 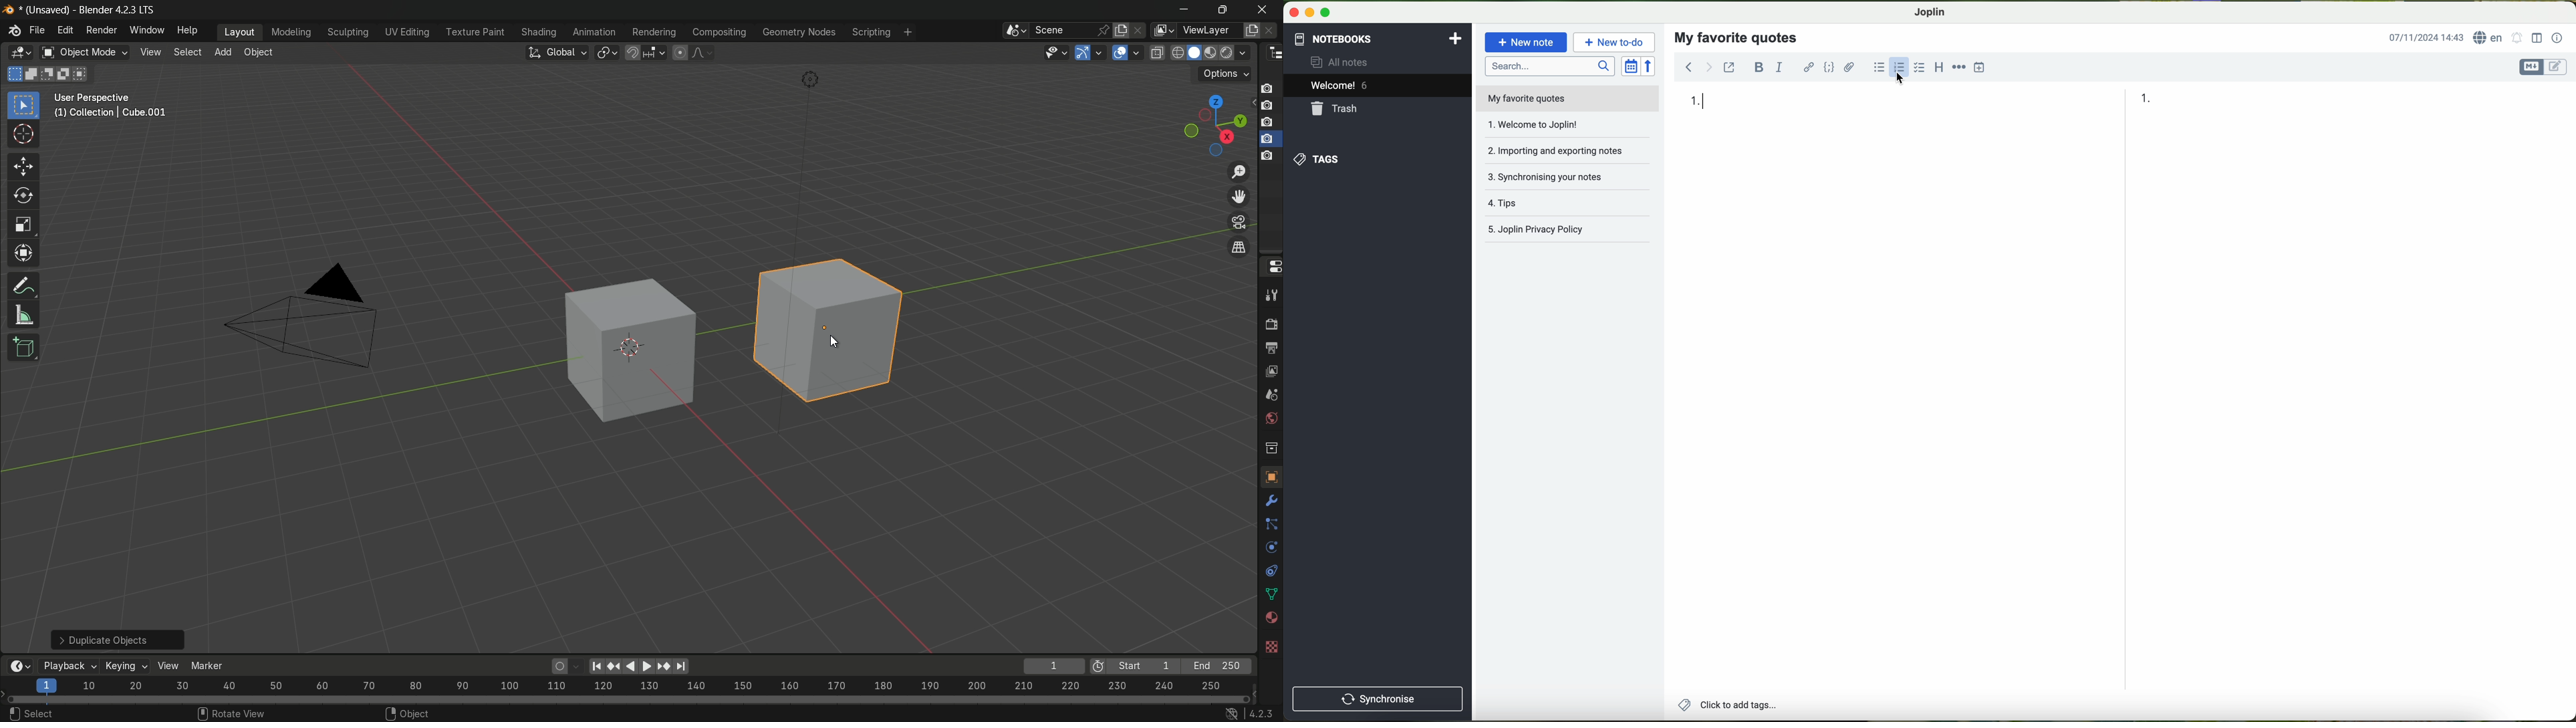 What do you see at coordinates (1897, 70) in the screenshot?
I see `click on numbered list option` at bounding box center [1897, 70].